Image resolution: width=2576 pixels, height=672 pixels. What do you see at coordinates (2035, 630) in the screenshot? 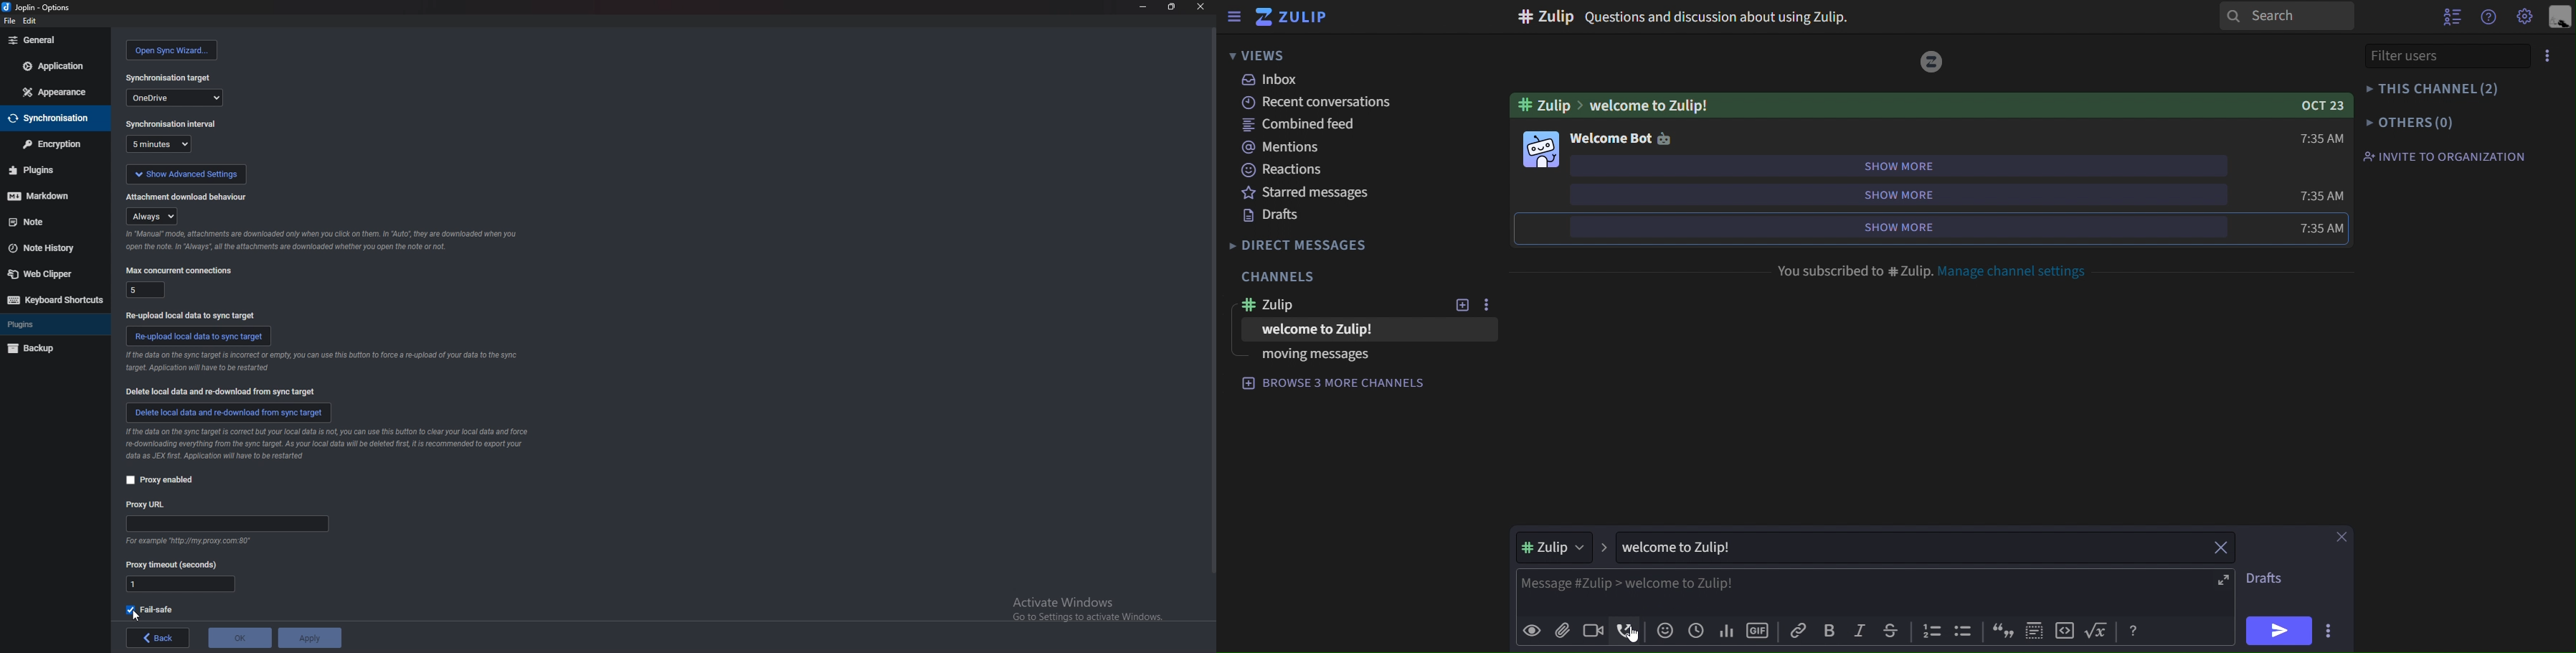
I see `icon` at bounding box center [2035, 630].